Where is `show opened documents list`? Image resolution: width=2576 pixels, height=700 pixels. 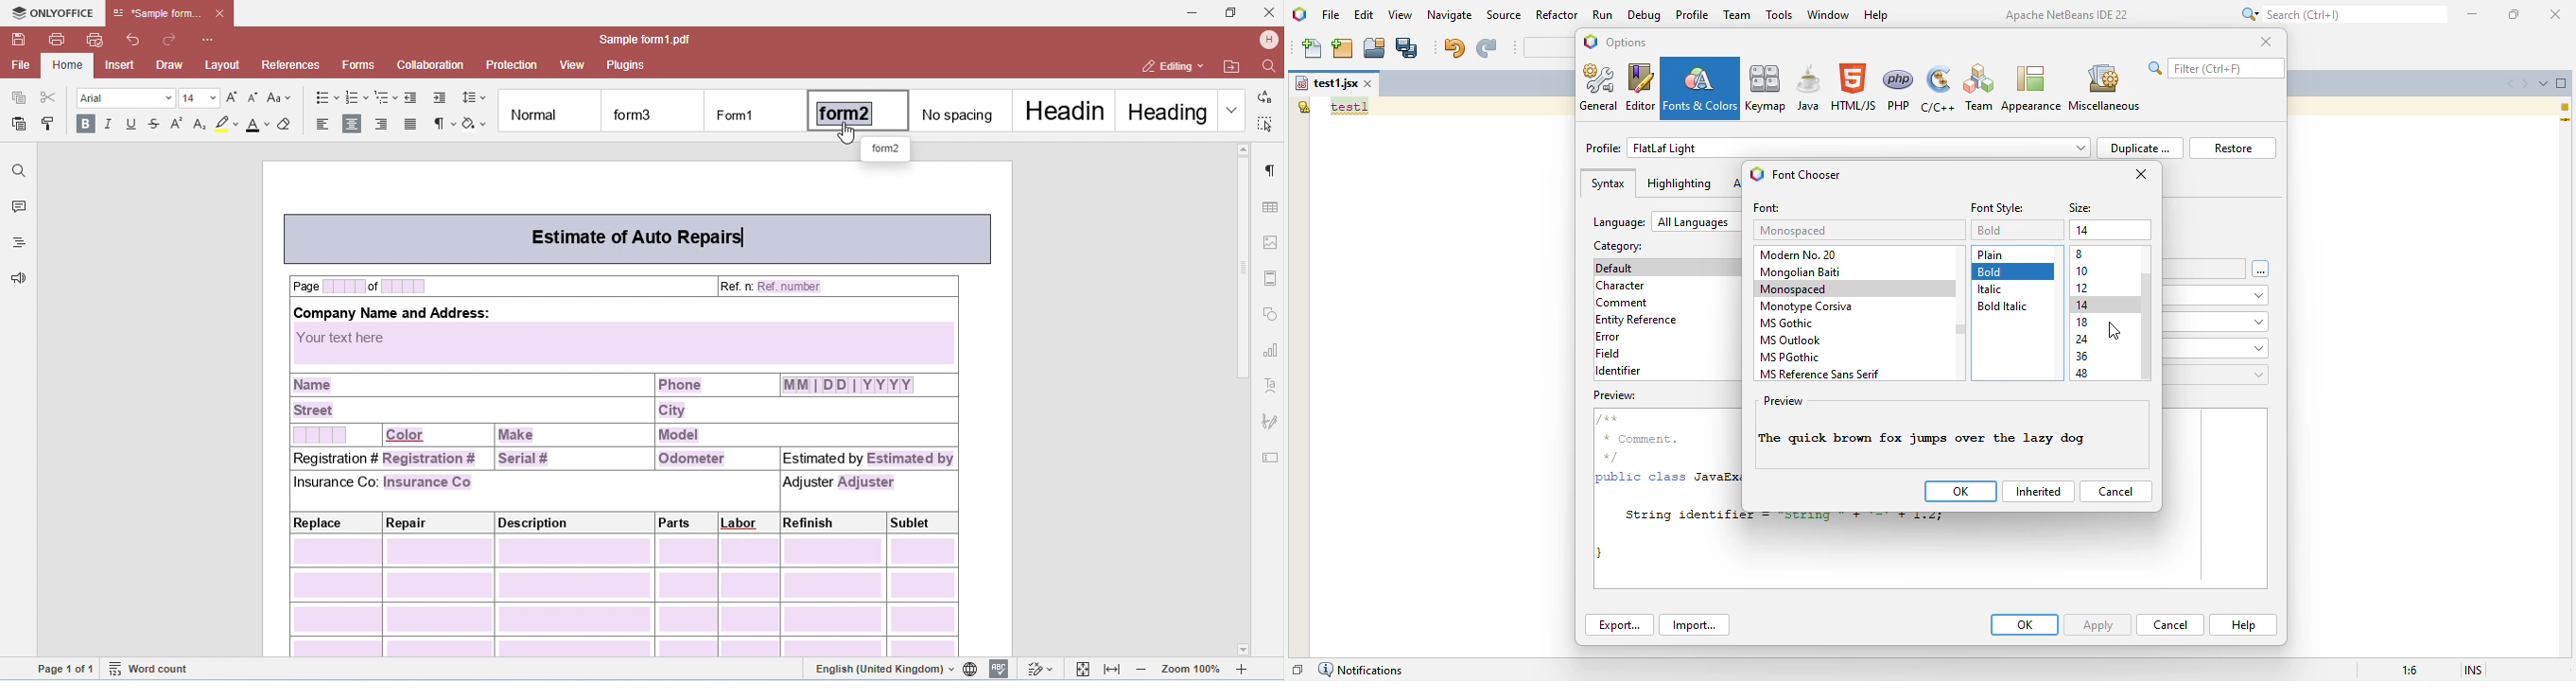
show opened documents list is located at coordinates (2544, 83).